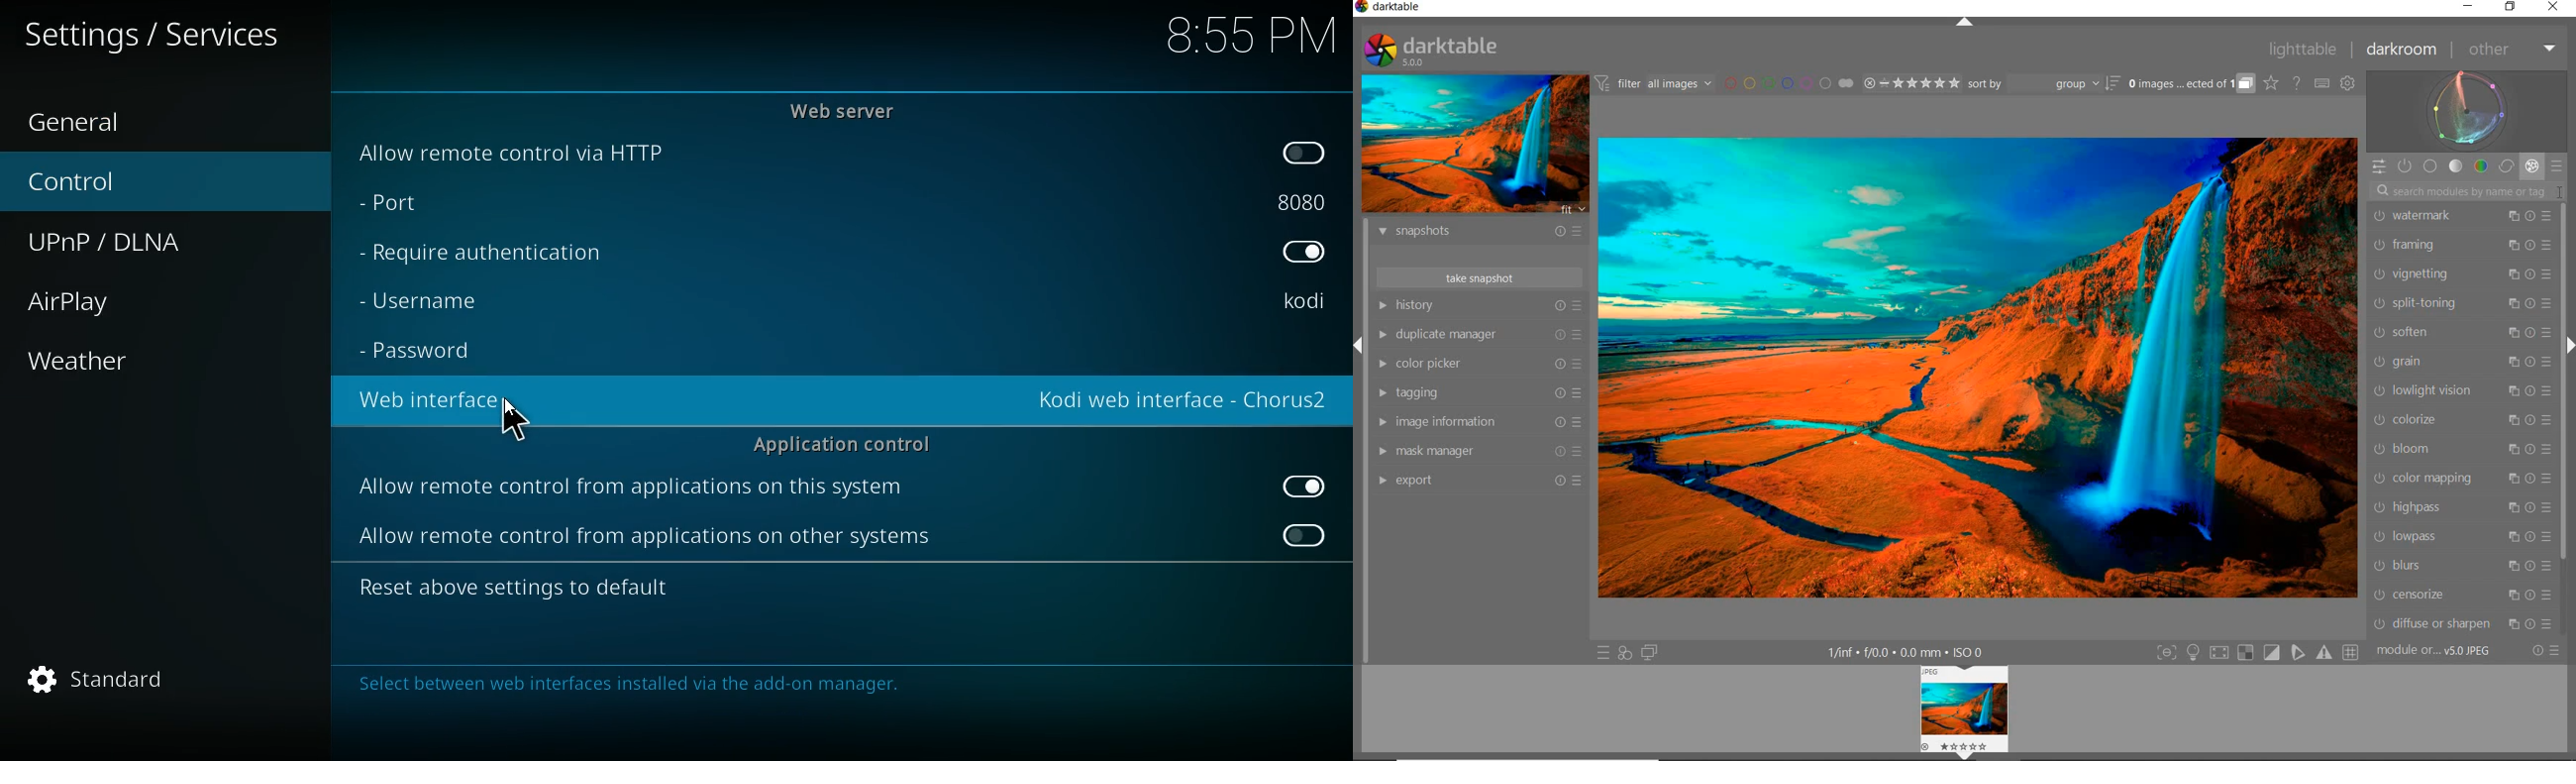 This screenshot has width=2576, height=784. Describe the element at coordinates (834, 687) in the screenshot. I see `message` at that location.